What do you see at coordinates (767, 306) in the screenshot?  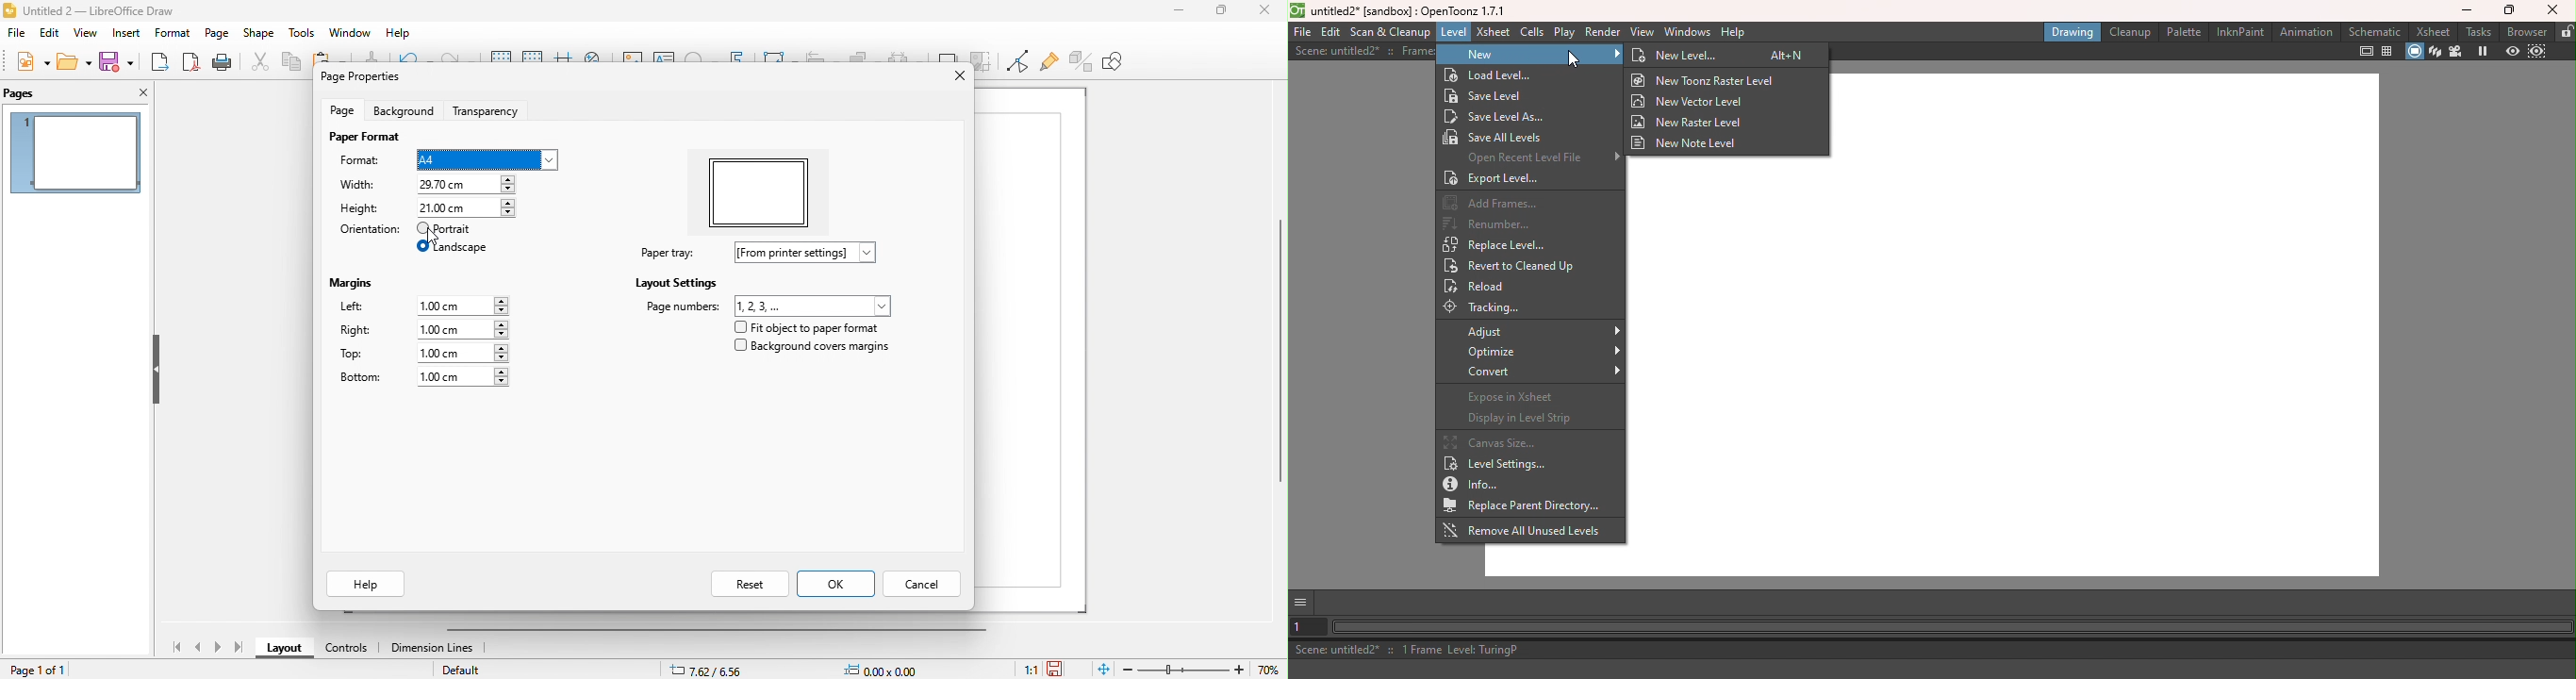 I see `page numbers` at bounding box center [767, 306].